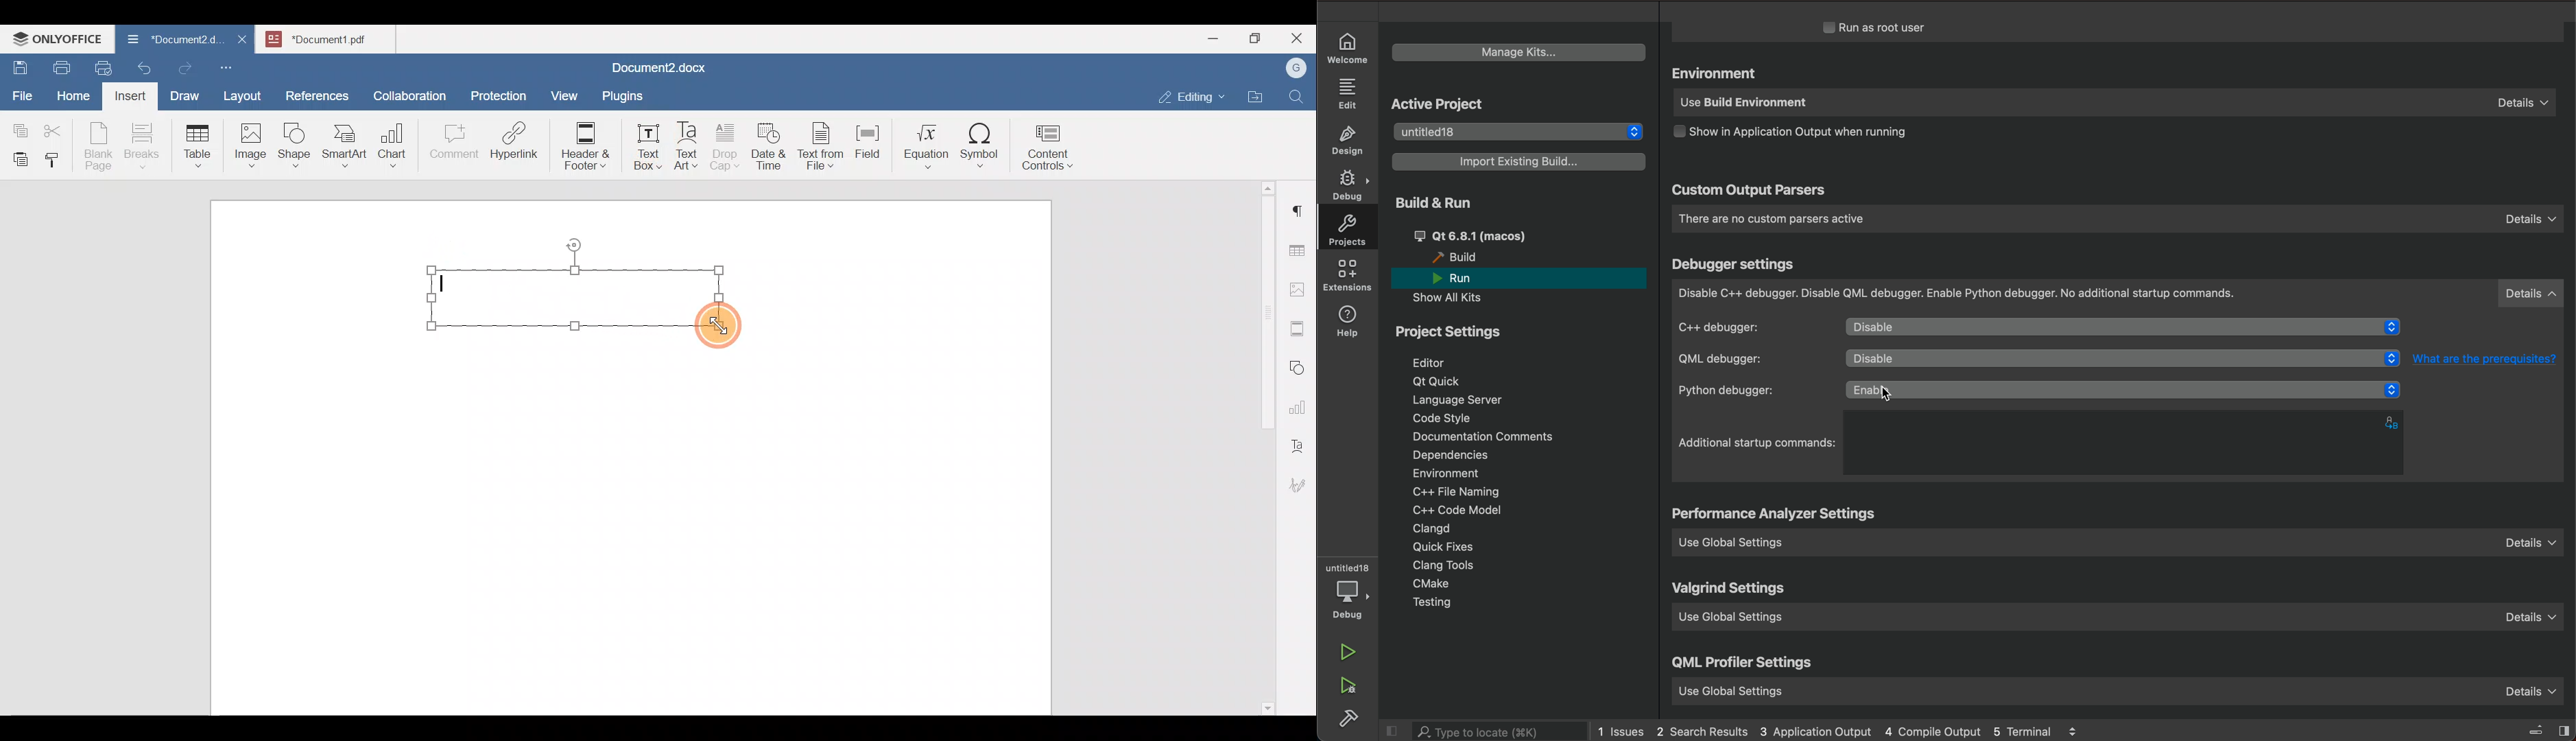 This screenshot has width=2576, height=756. What do you see at coordinates (1349, 186) in the screenshot?
I see `DEBUG` at bounding box center [1349, 186].